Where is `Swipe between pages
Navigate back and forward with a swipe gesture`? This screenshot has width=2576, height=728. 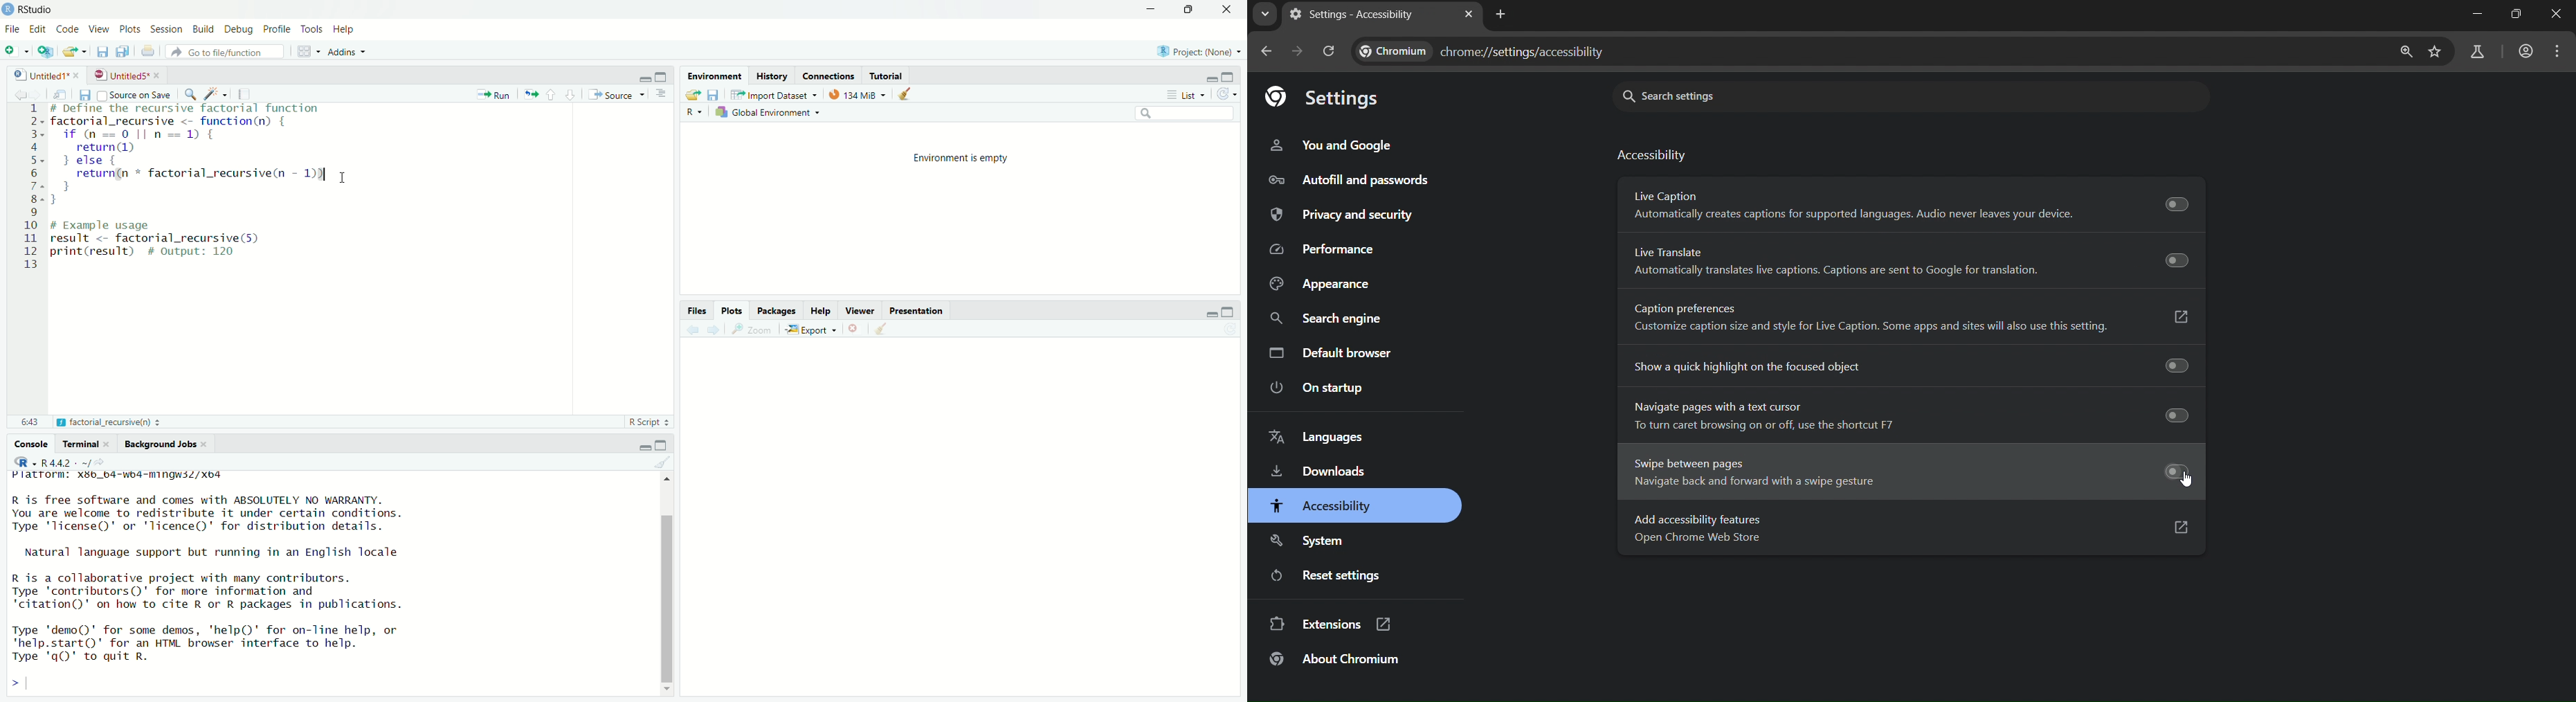
Swipe between pages
Navigate back and forward with a swipe gesture is located at coordinates (1903, 474).